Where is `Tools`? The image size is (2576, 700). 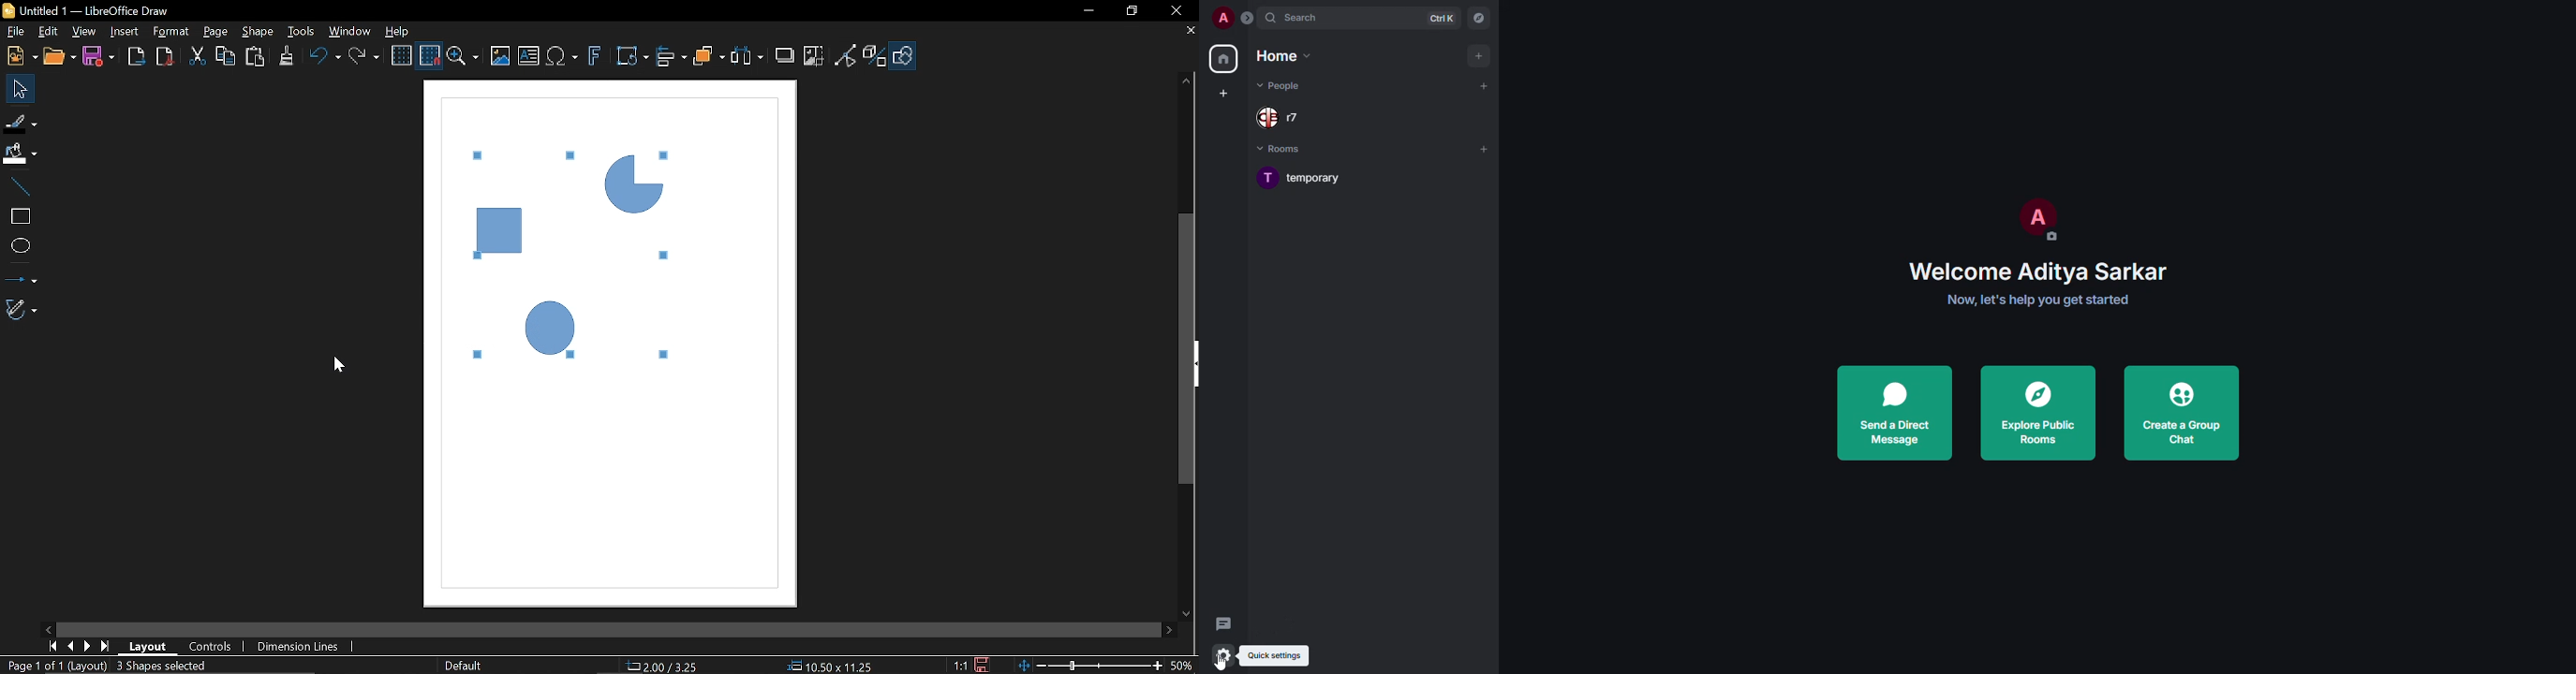 Tools is located at coordinates (299, 32).